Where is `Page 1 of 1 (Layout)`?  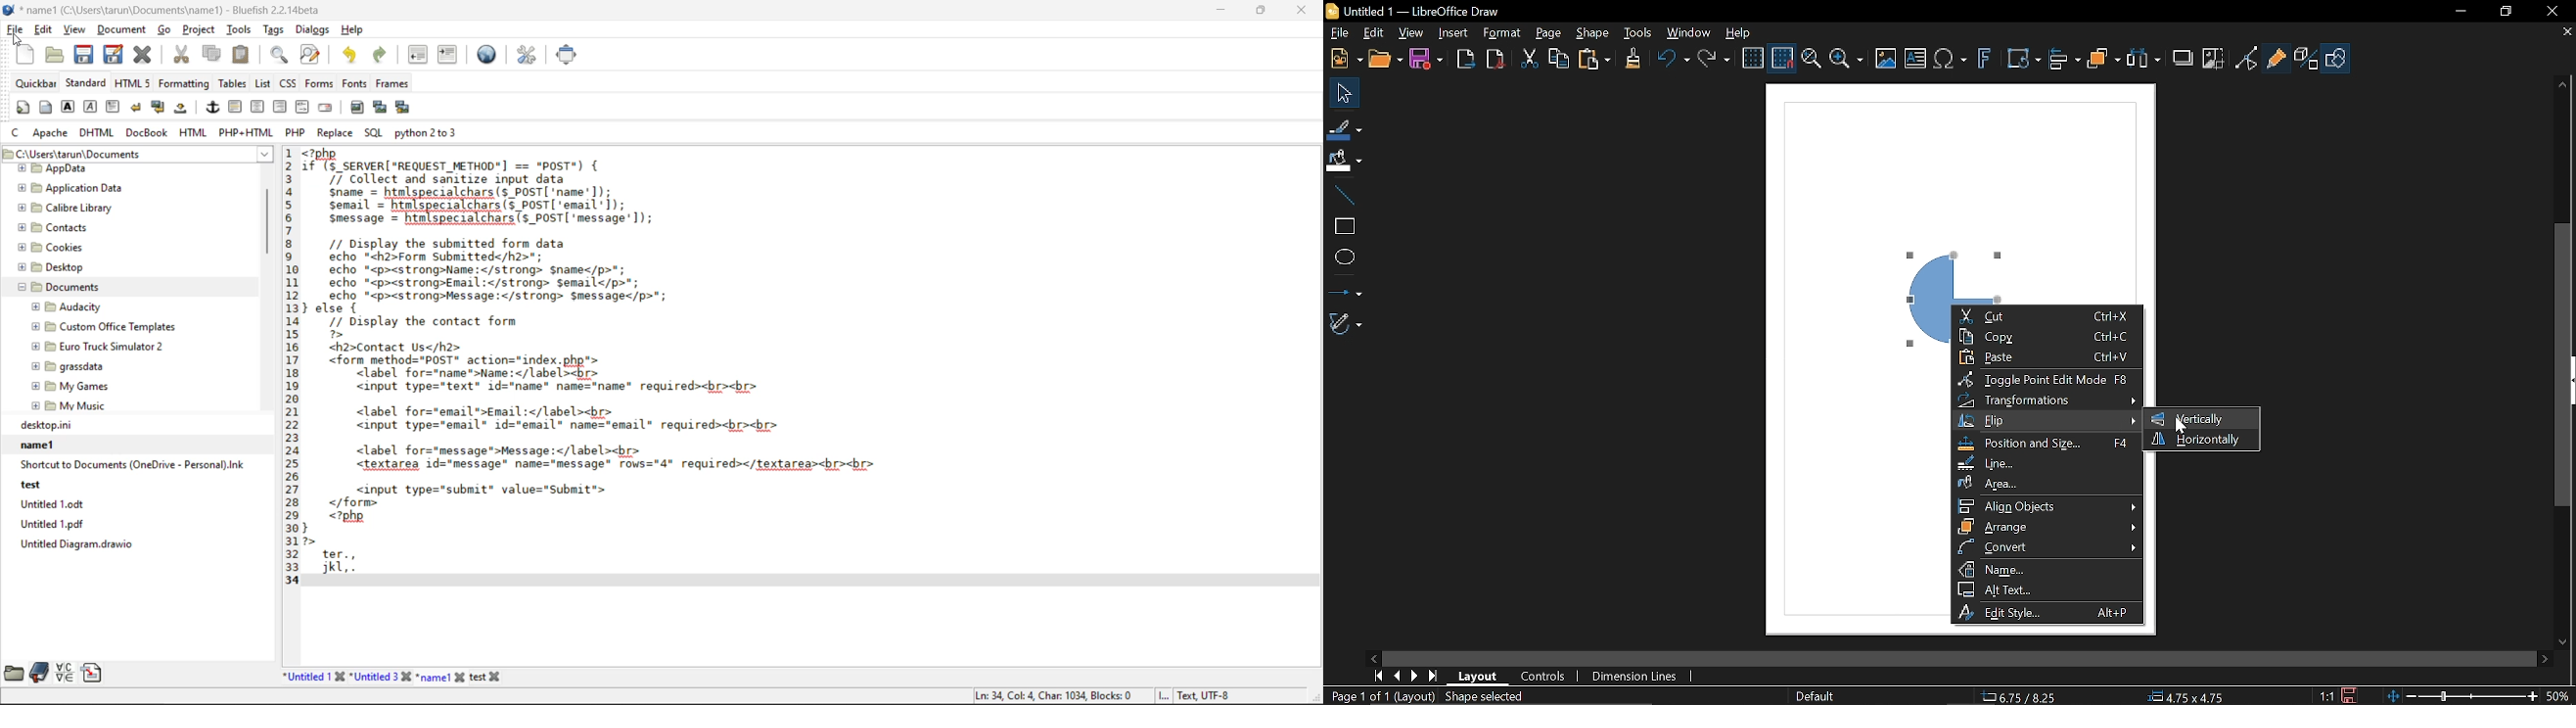
Page 1 of 1 (Layout) is located at coordinates (1380, 697).